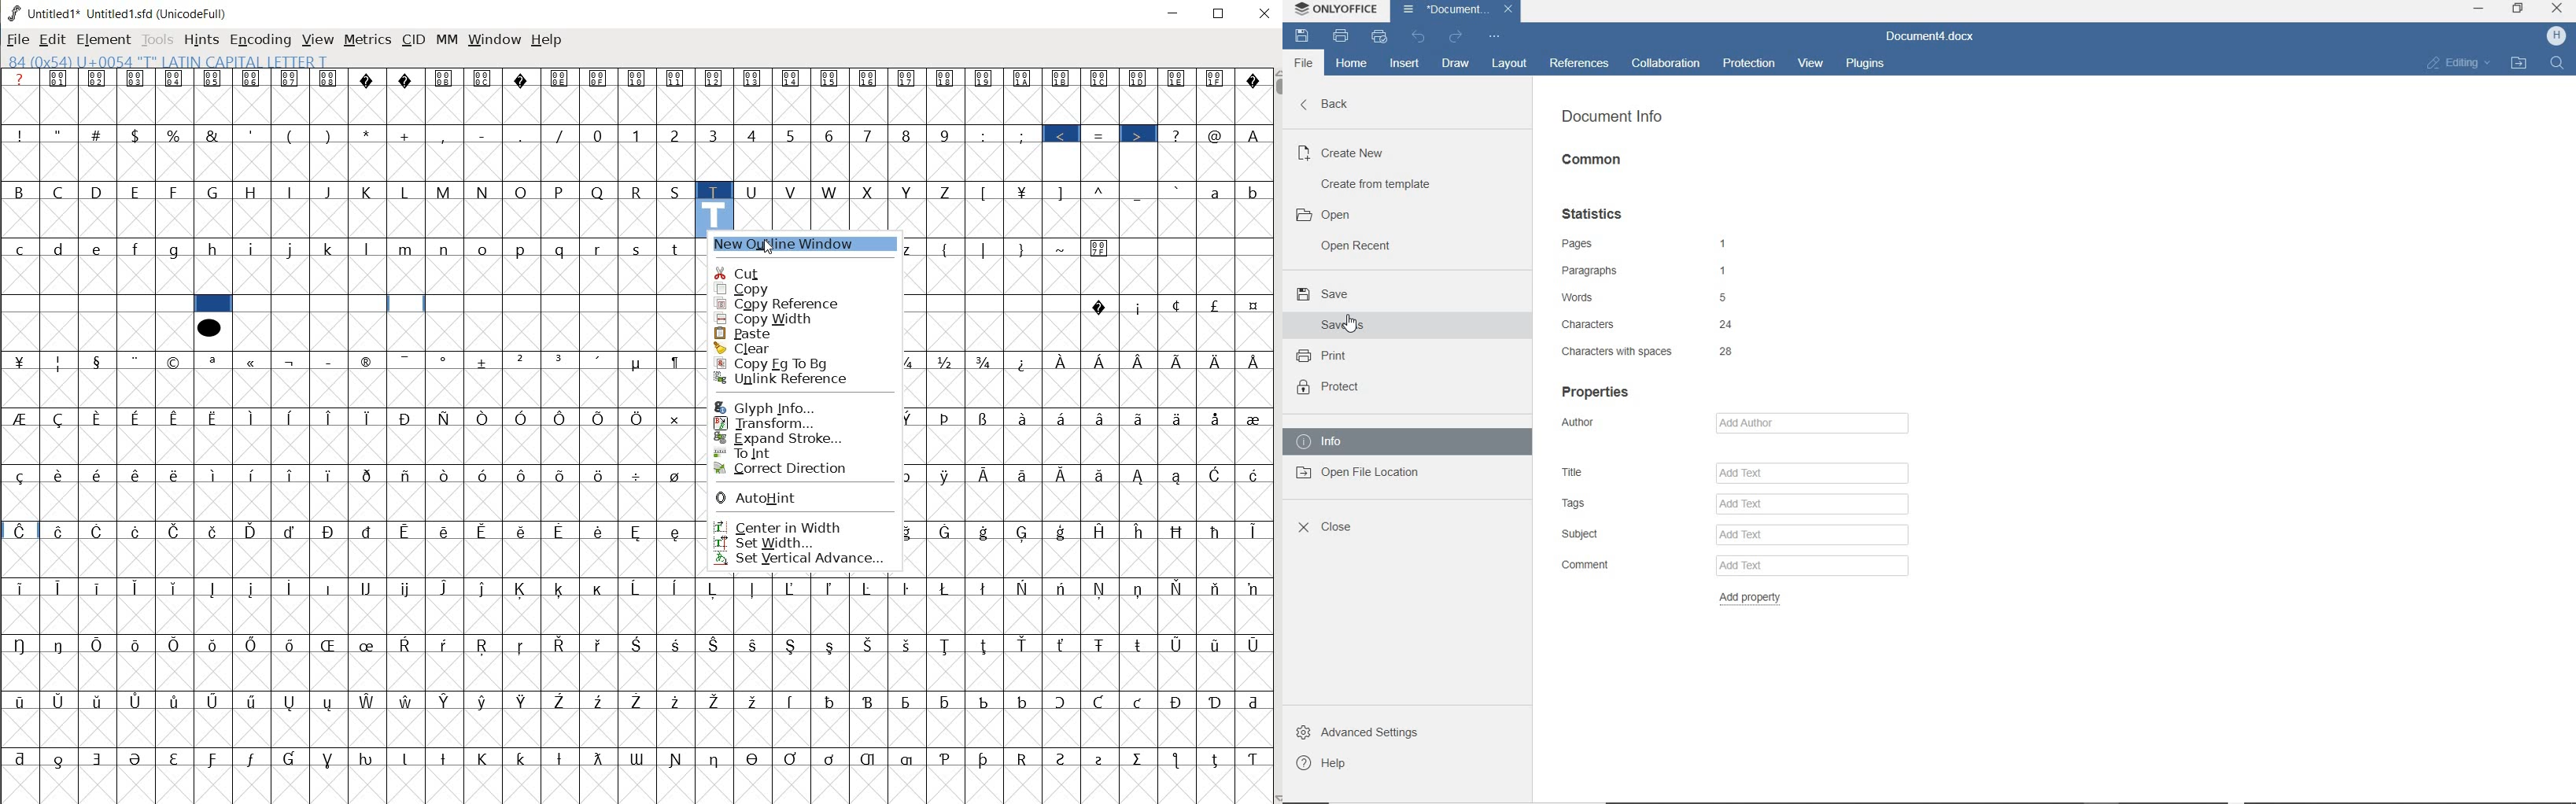  What do you see at coordinates (1251, 79) in the screenshot?
I see `Symbol` at bounding box center [1251, 79].